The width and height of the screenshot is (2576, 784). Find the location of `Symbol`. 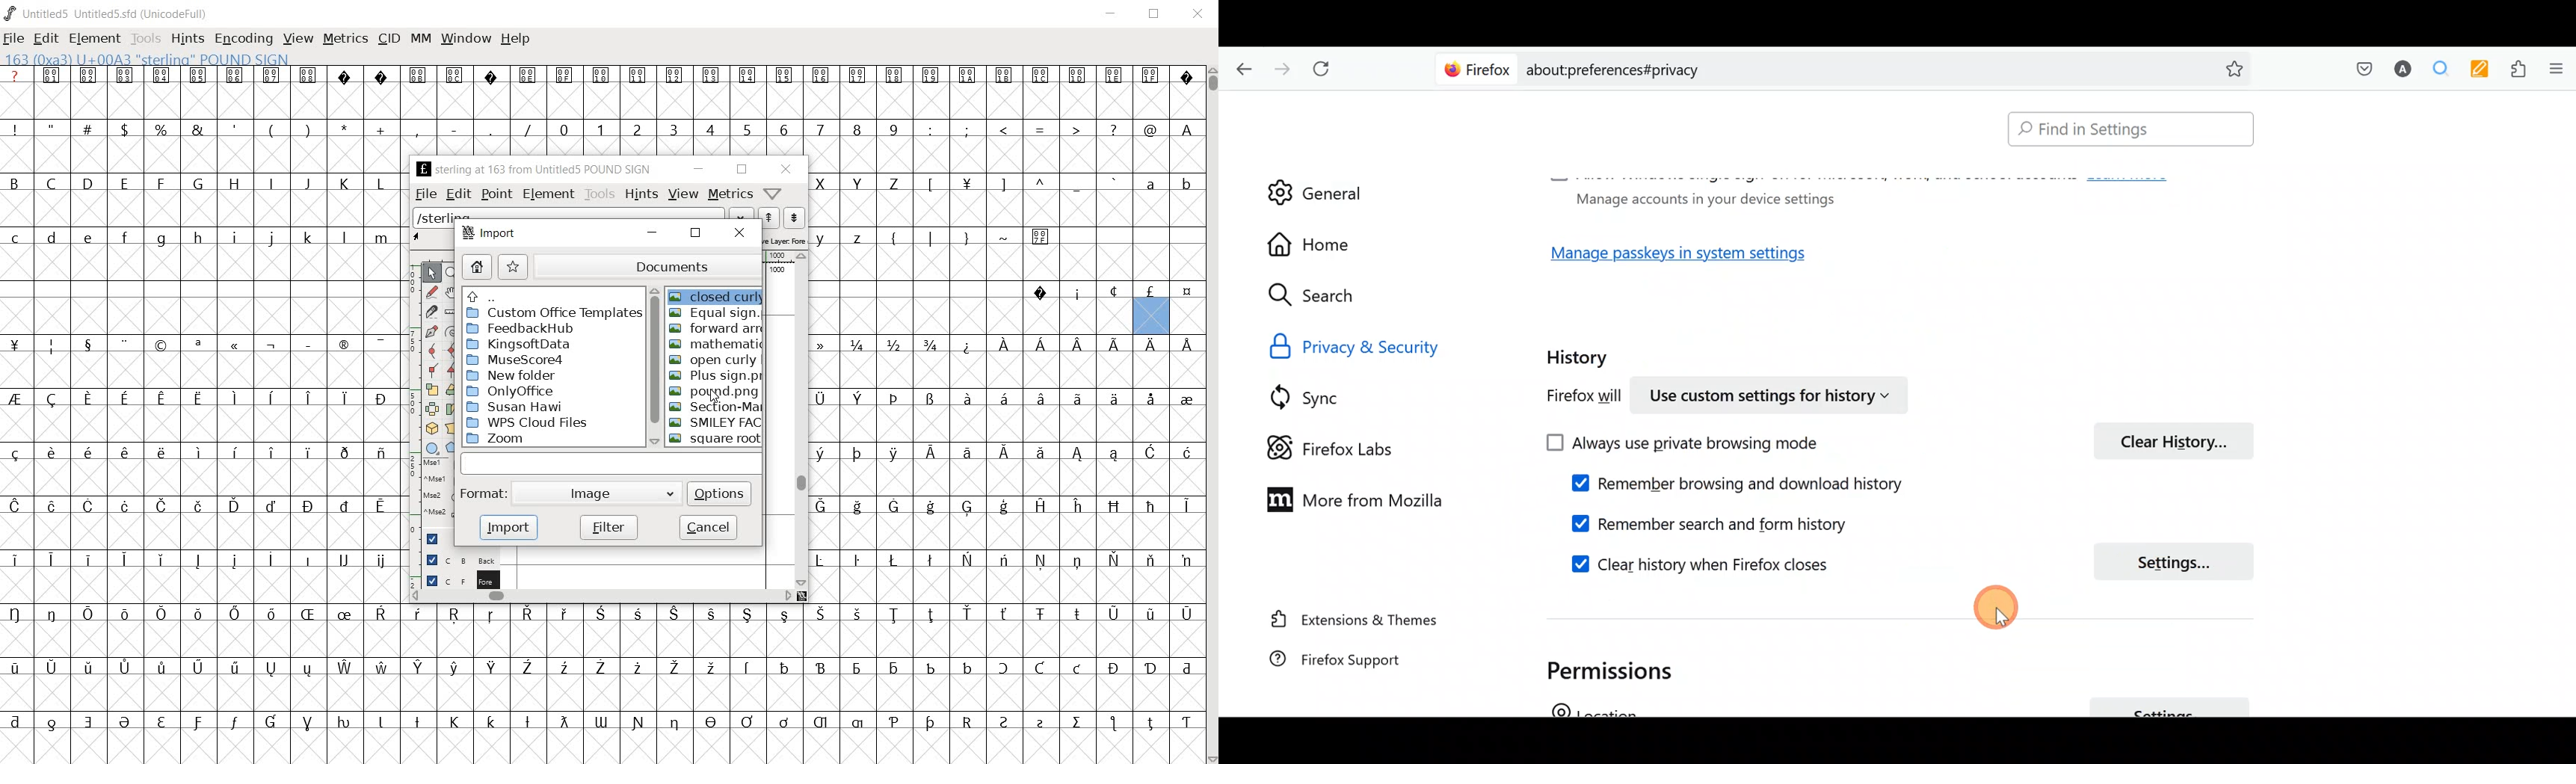

Symbol is located at coordinates (712, 77).